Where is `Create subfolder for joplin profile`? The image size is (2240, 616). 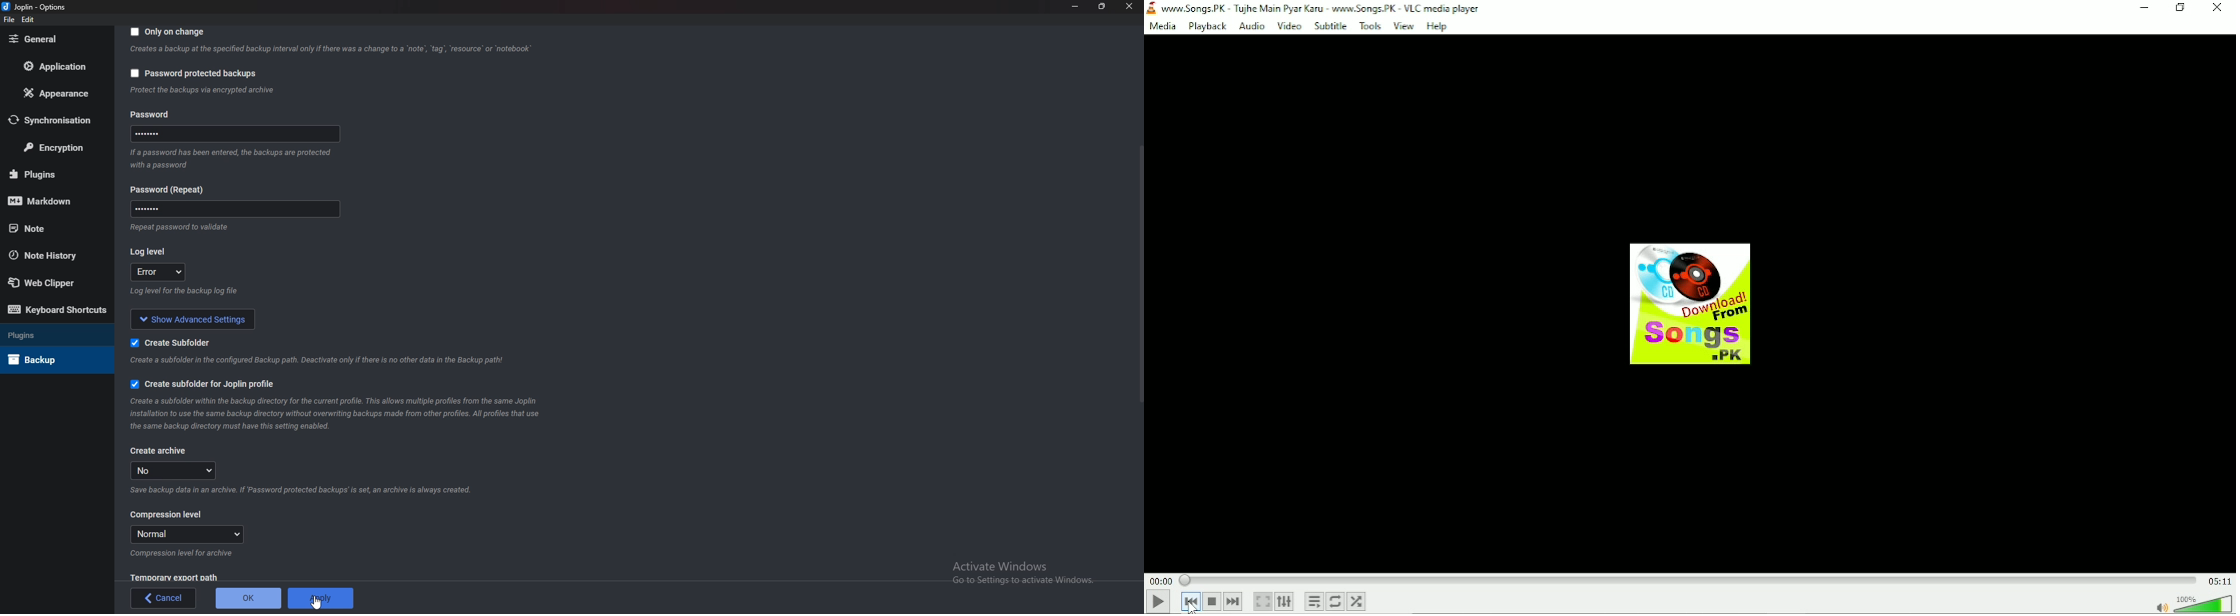
Create subfolder for joplin profile is located at coordinates (213, 382).